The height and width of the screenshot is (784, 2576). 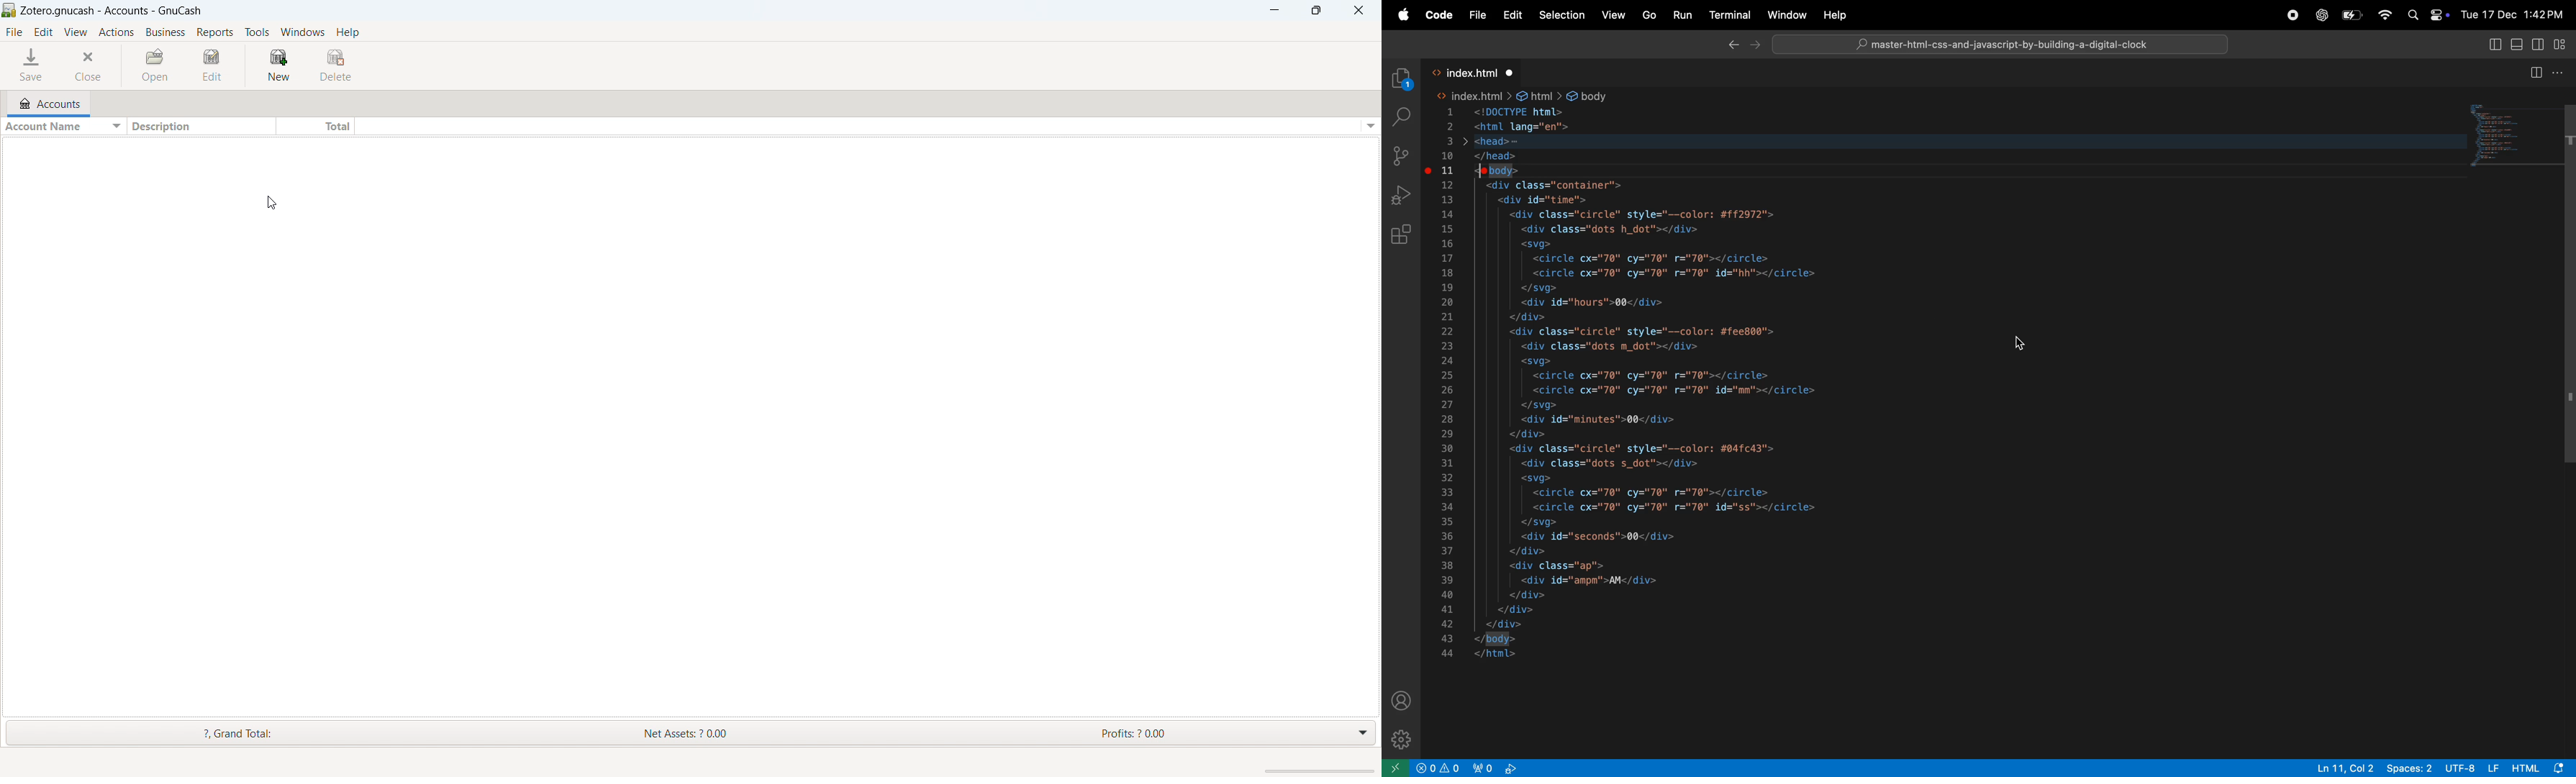 What do you see at coordinates (1403, 700) in the screenshot?
I see `profile` at bounding box center [1403, 700].